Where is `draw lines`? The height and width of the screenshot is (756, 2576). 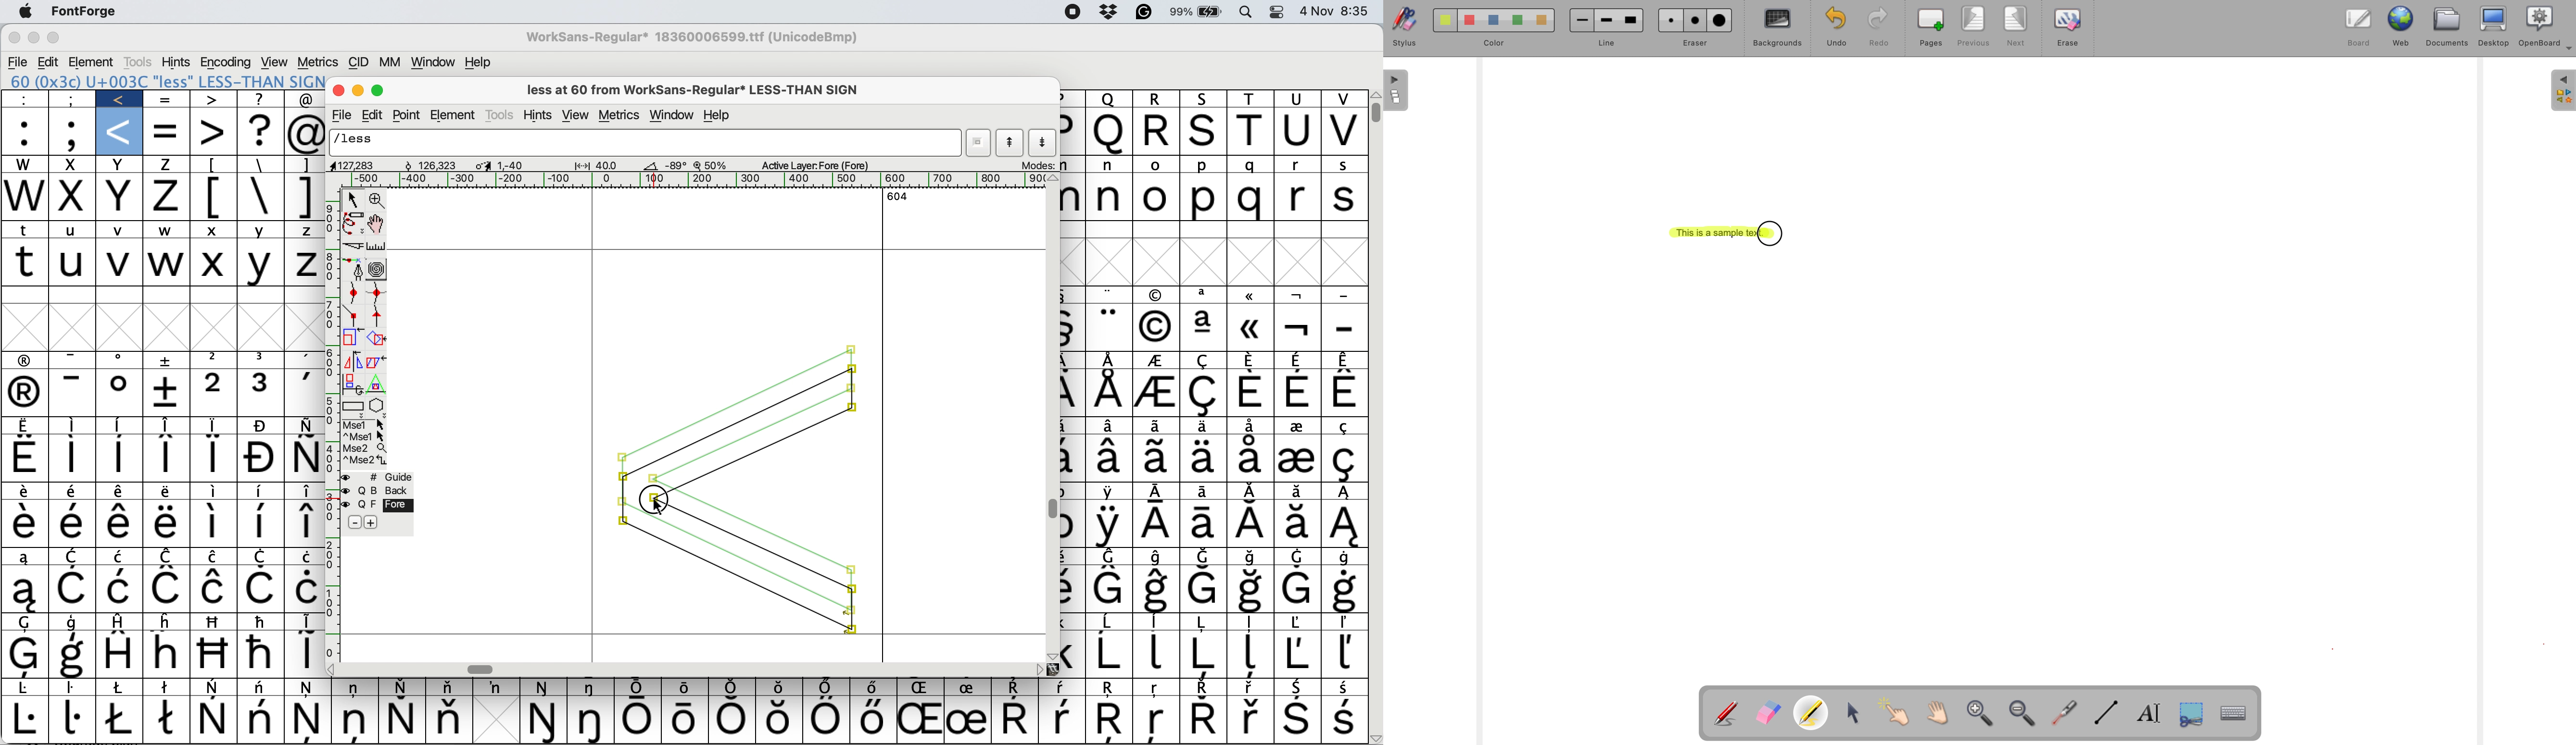 draw lines is located at coordinates (2106, 712).